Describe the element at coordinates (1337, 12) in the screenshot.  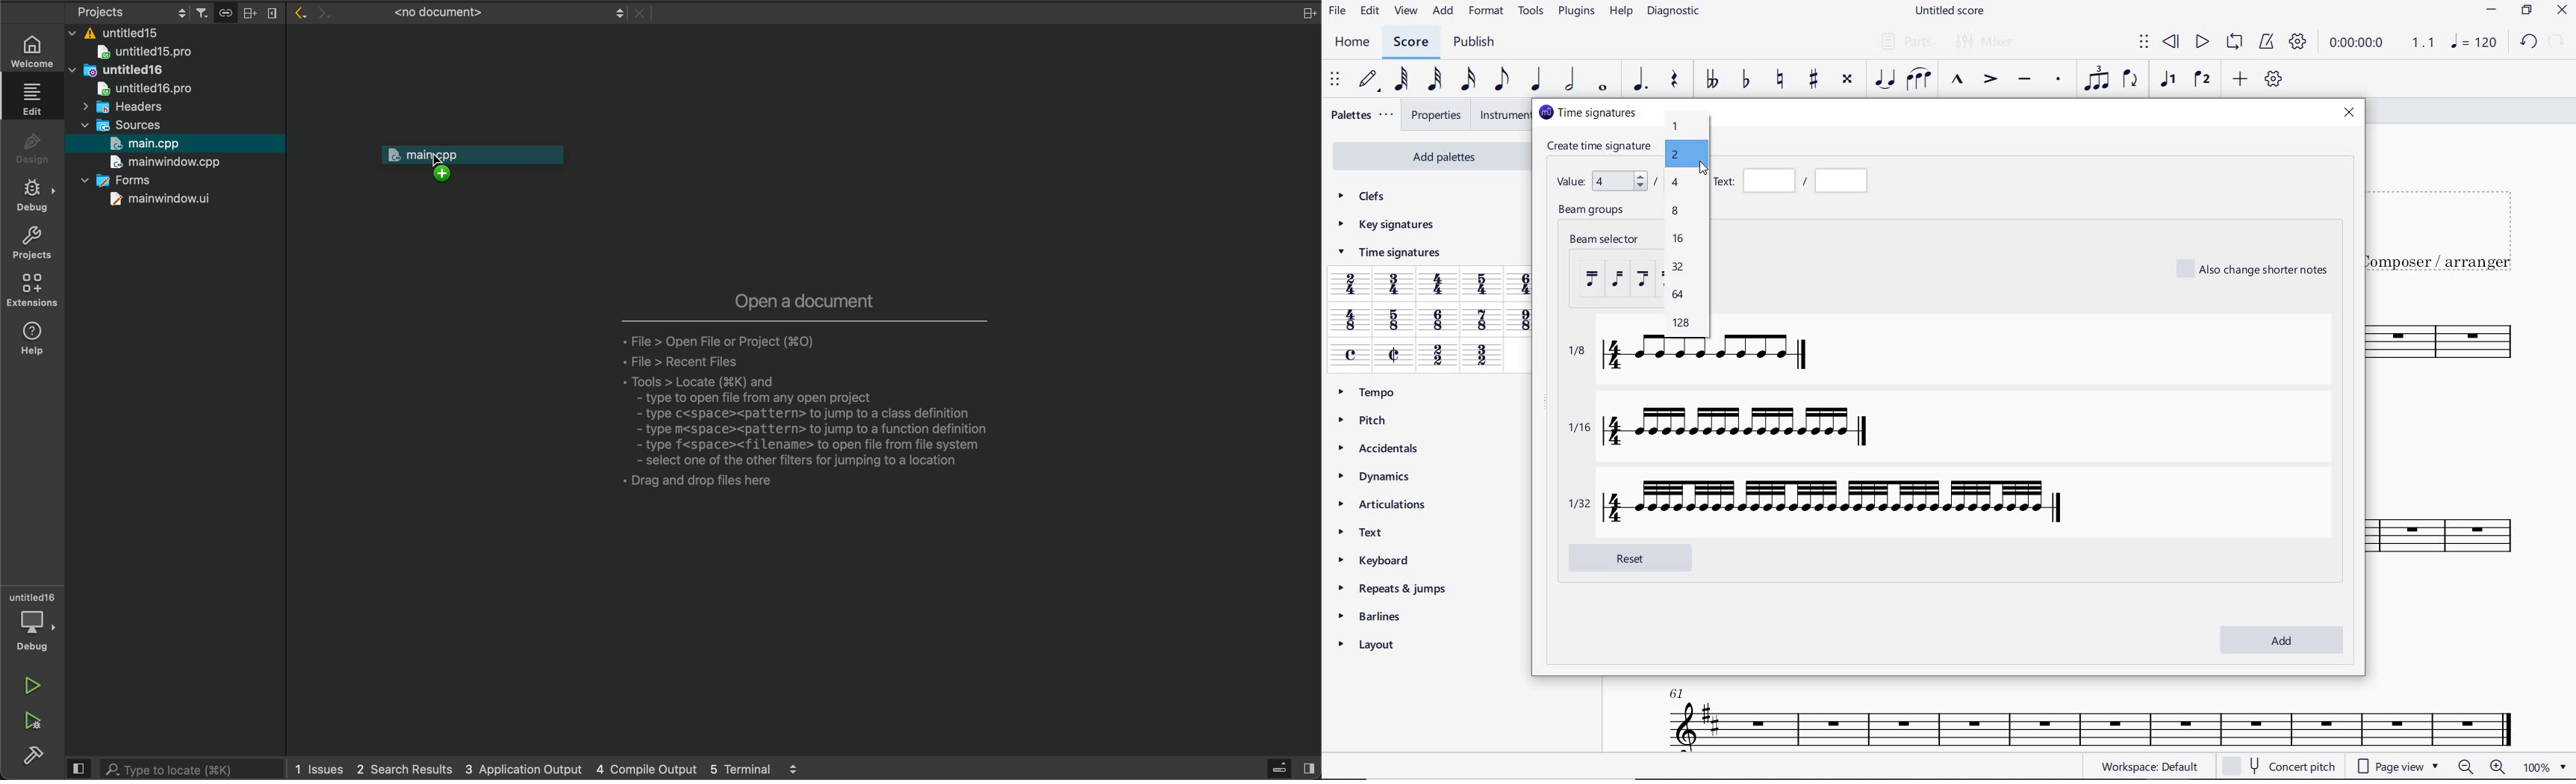
I see `FILE` at that location.